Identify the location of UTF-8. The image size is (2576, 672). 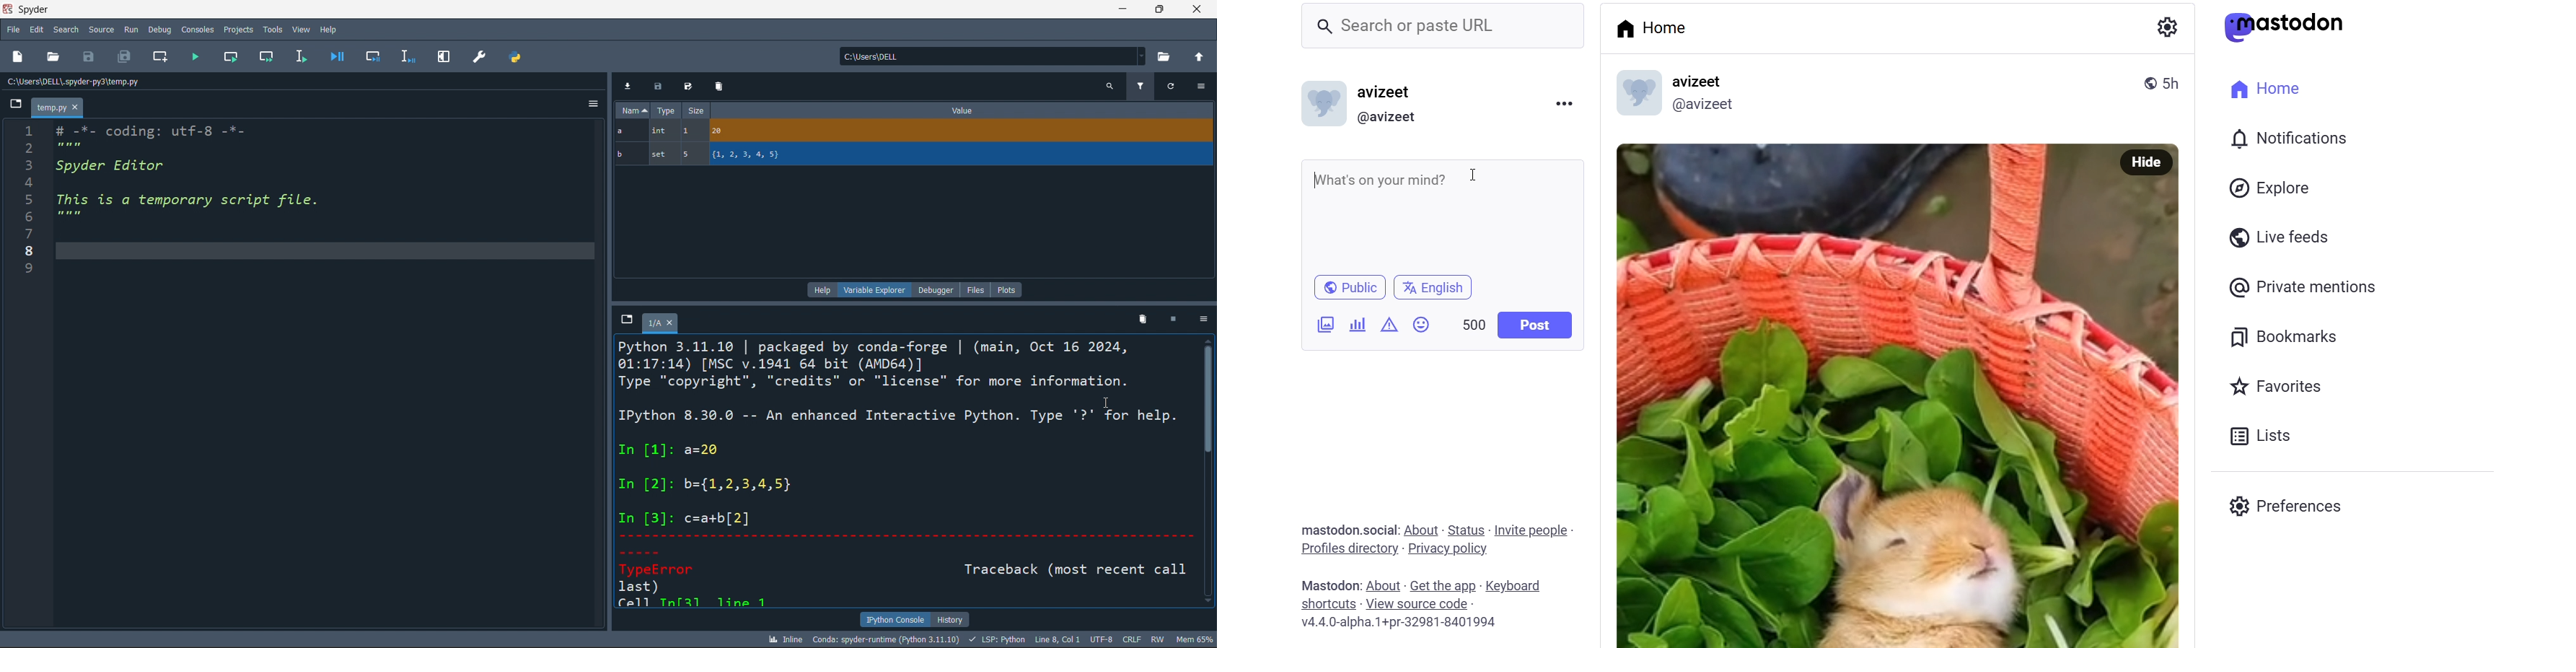
(1103, 640).